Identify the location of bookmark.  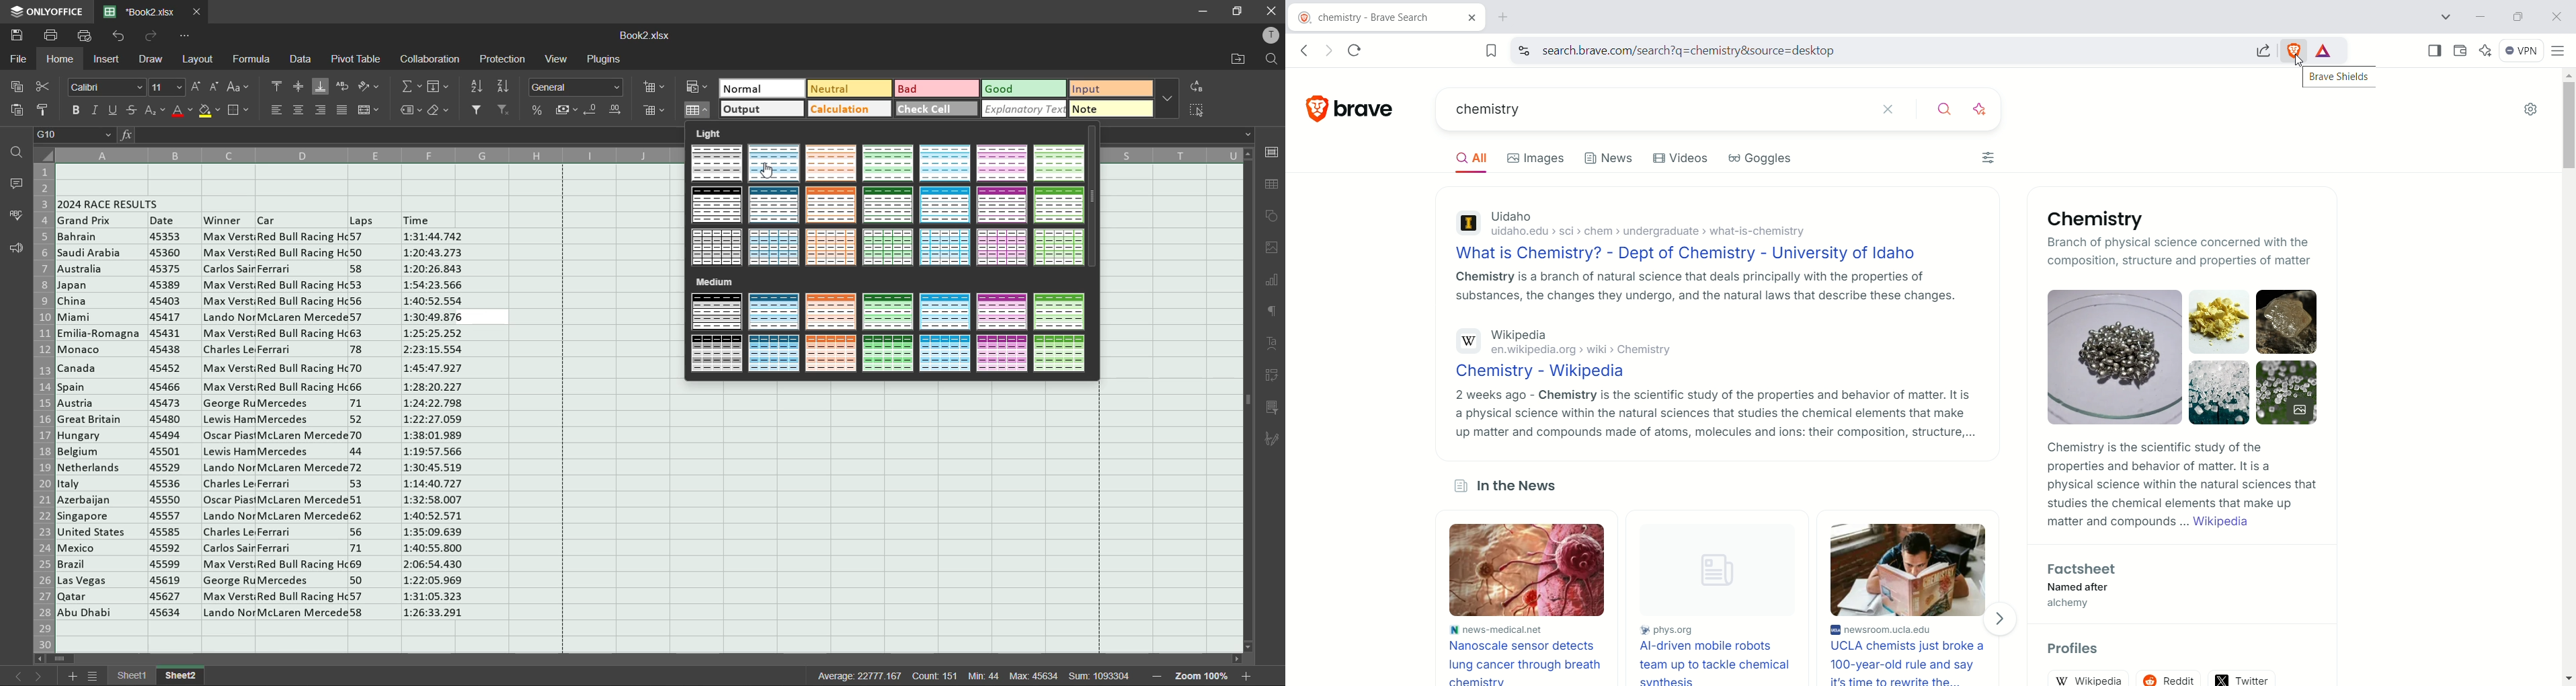
(1488, 50).